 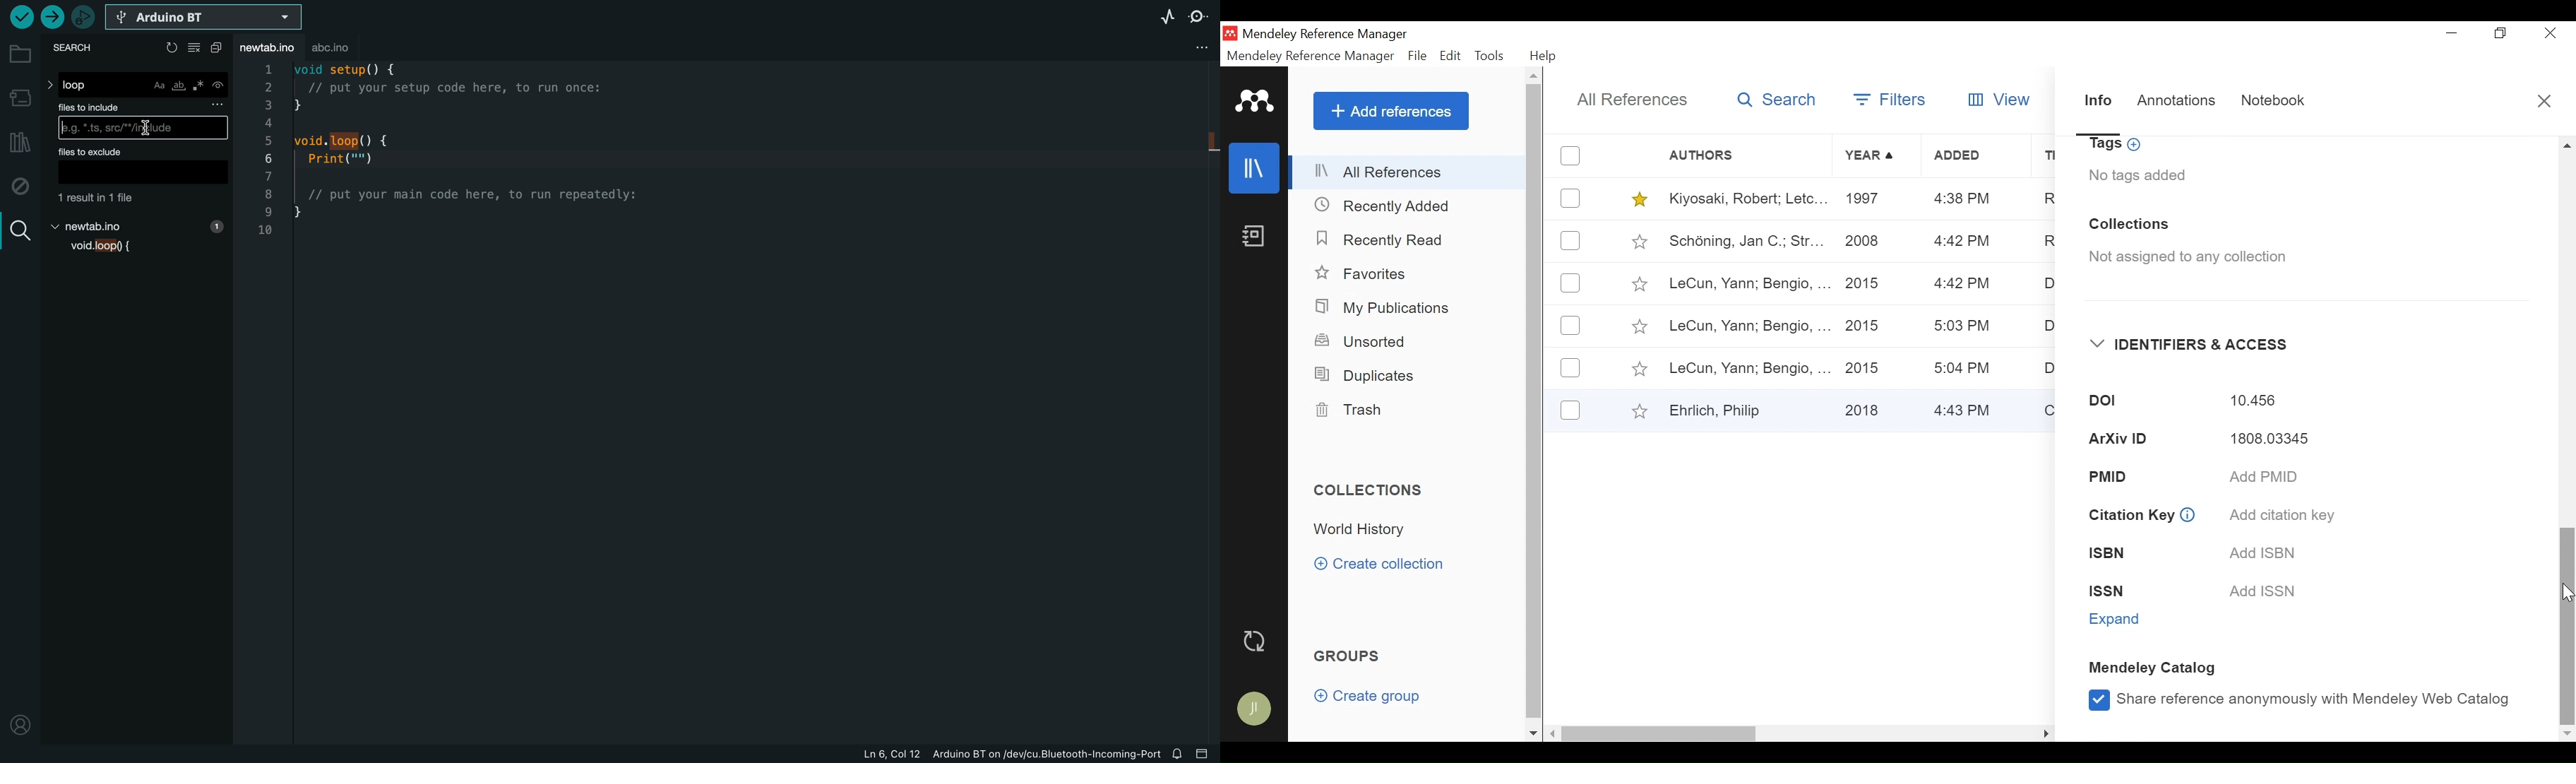 What do you see at coordinates (1748, 367) in the screenshot?
I see `LeCun, Yann; Bengio, ...` at bounding box center [1748, 367].